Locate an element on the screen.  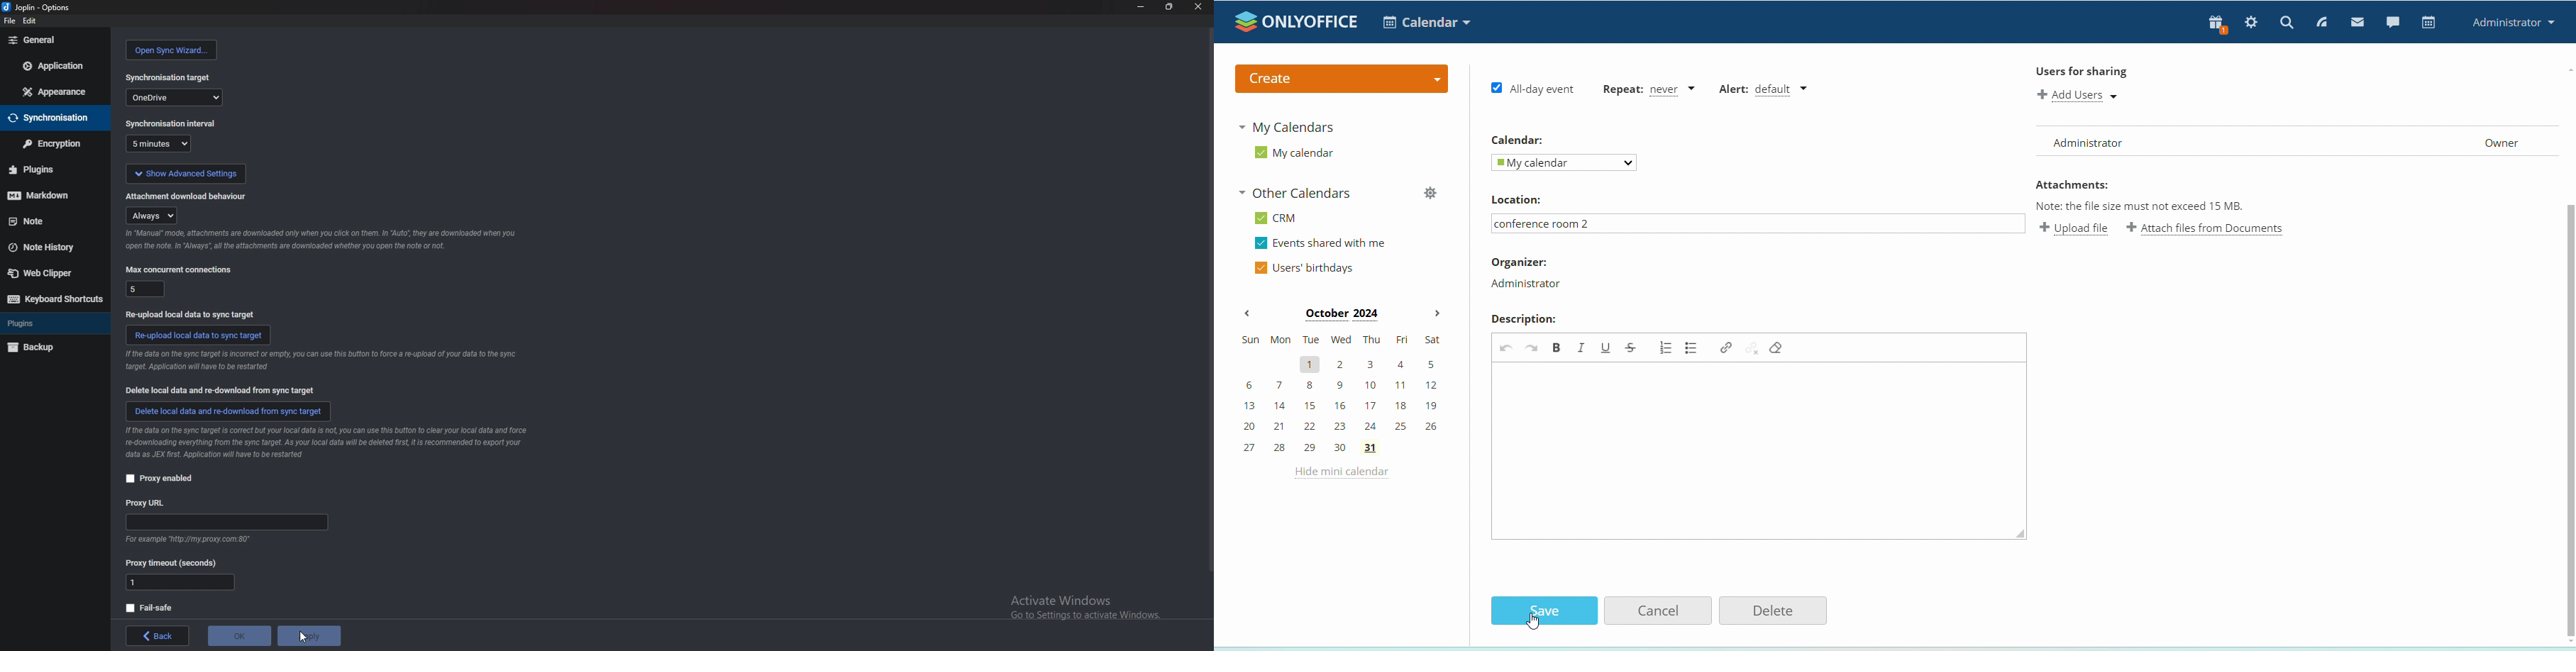
plugins is located at coordinates (51, 169).